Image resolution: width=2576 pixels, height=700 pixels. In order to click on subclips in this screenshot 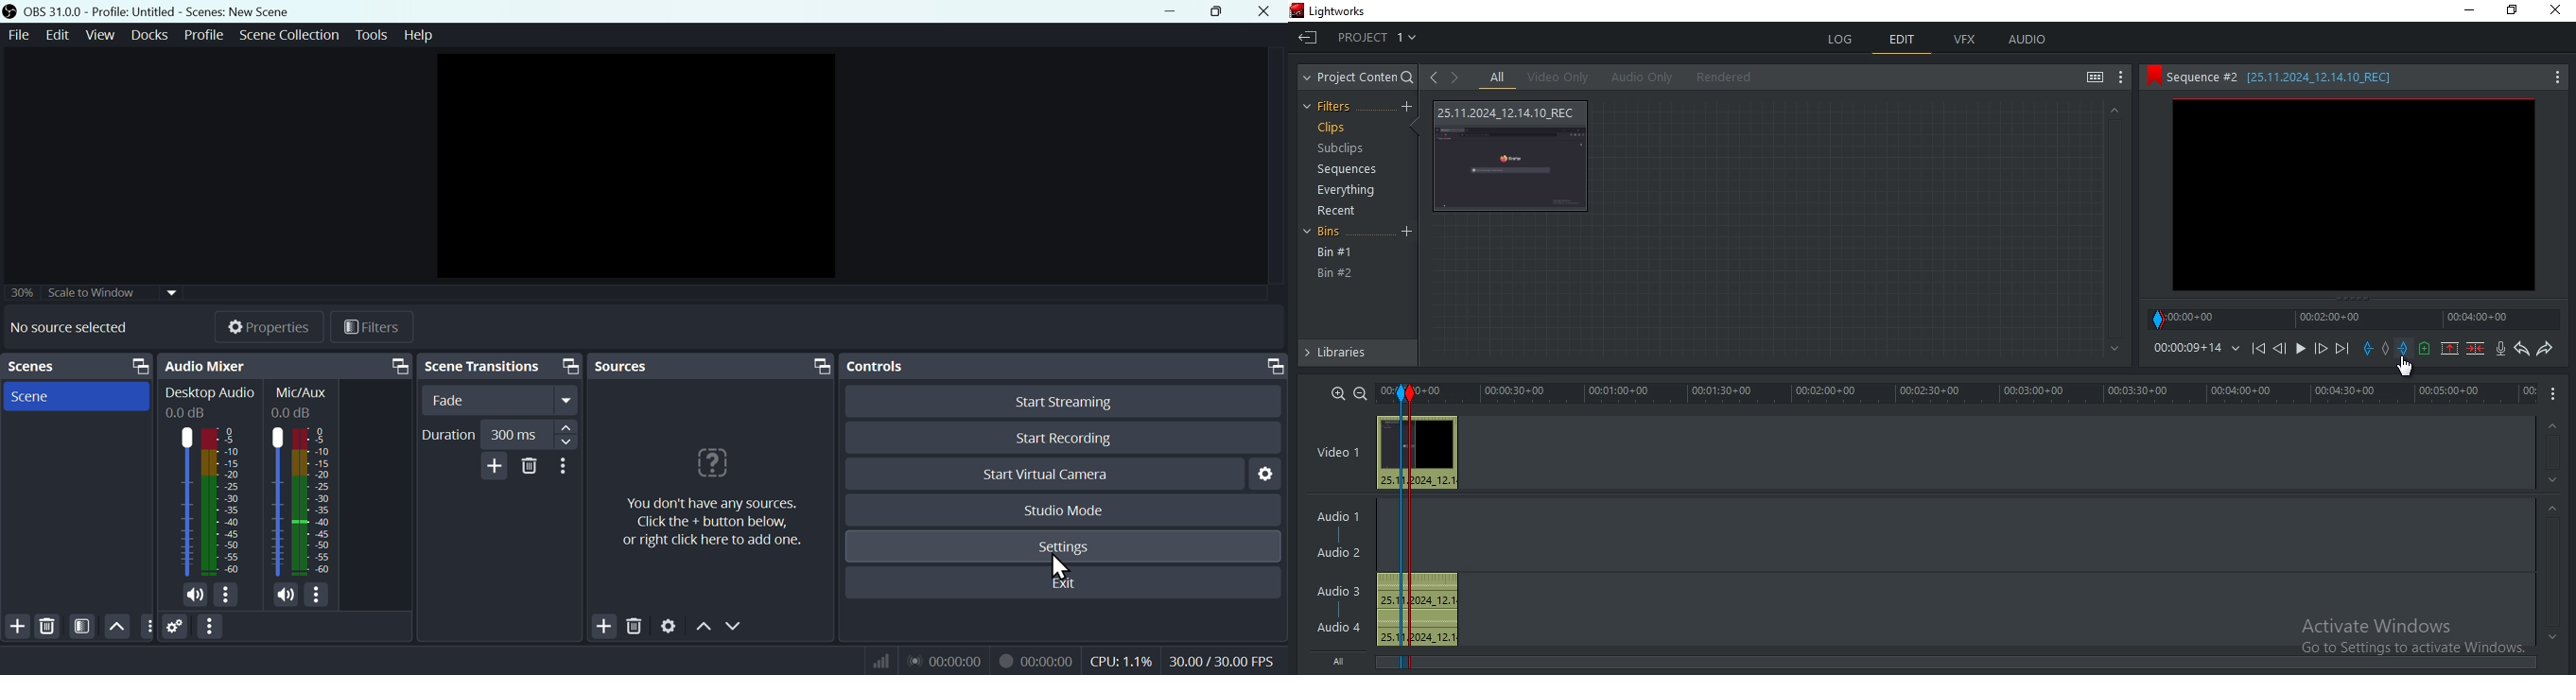, I will do `click(1343, 150)`.